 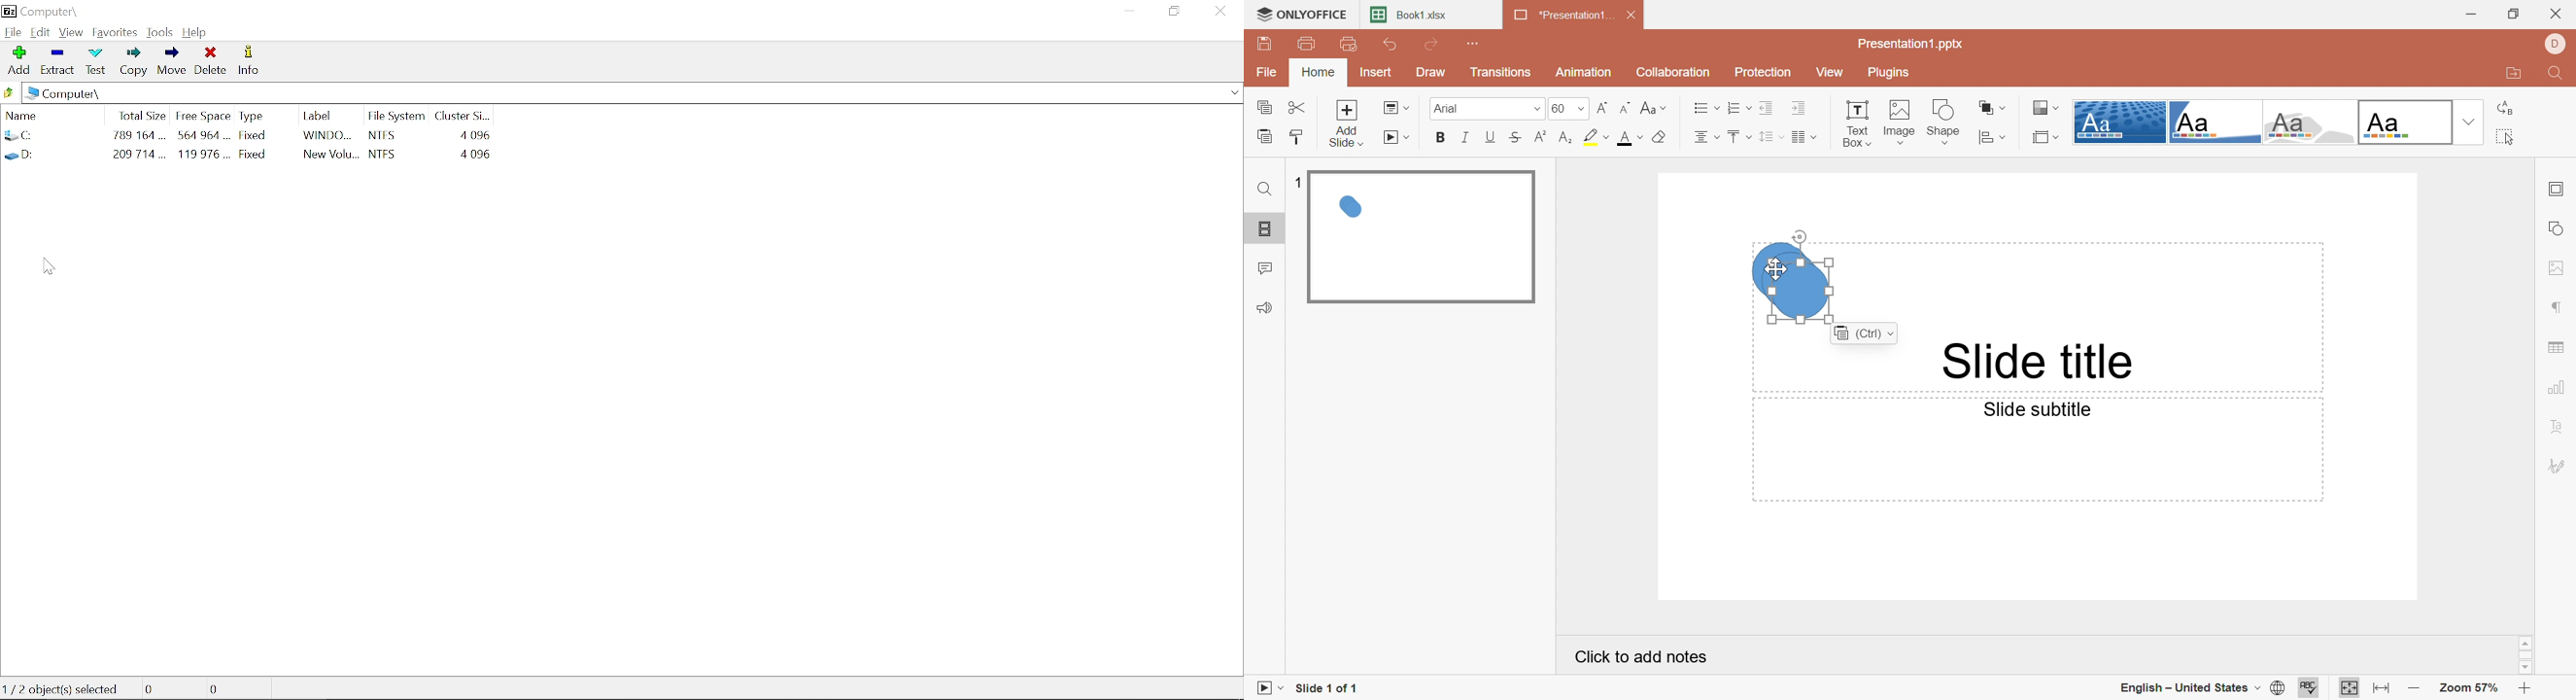 What do you see at coordinates (11, 11) in the screenshot?
I see `7 zip logo` at bounding box center [11, 11].